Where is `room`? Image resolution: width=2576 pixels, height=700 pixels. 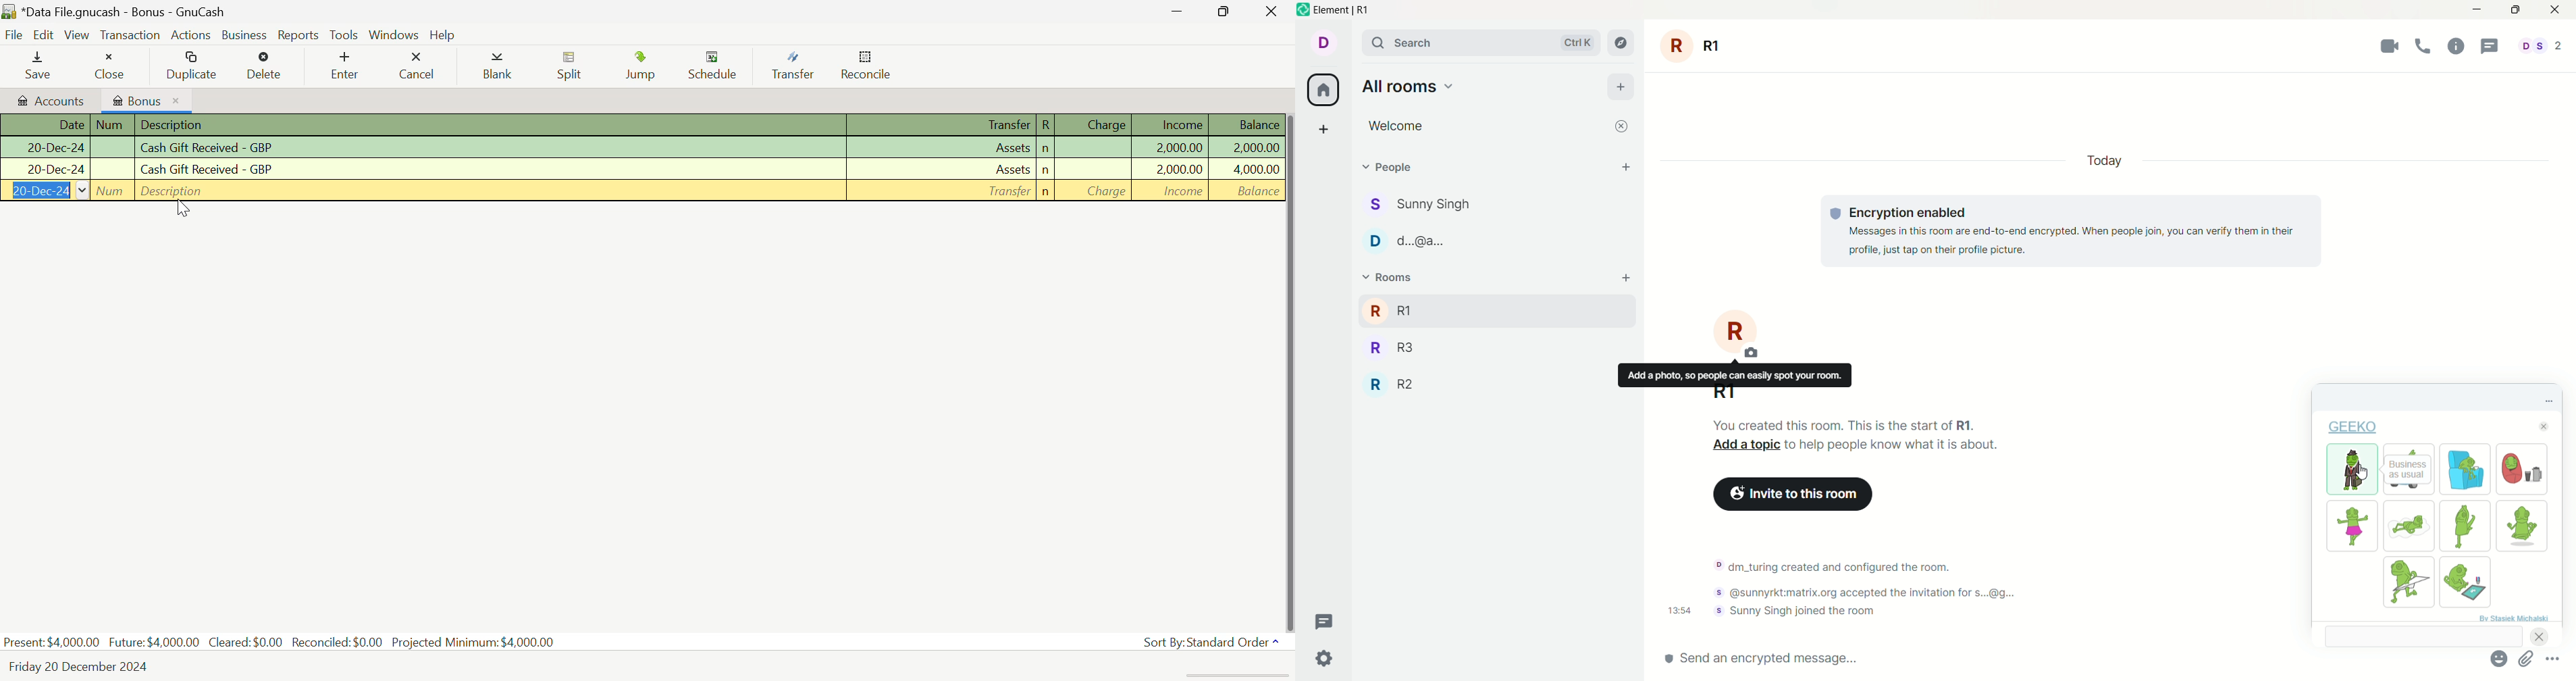 room is located at coordinates (1693, 46).